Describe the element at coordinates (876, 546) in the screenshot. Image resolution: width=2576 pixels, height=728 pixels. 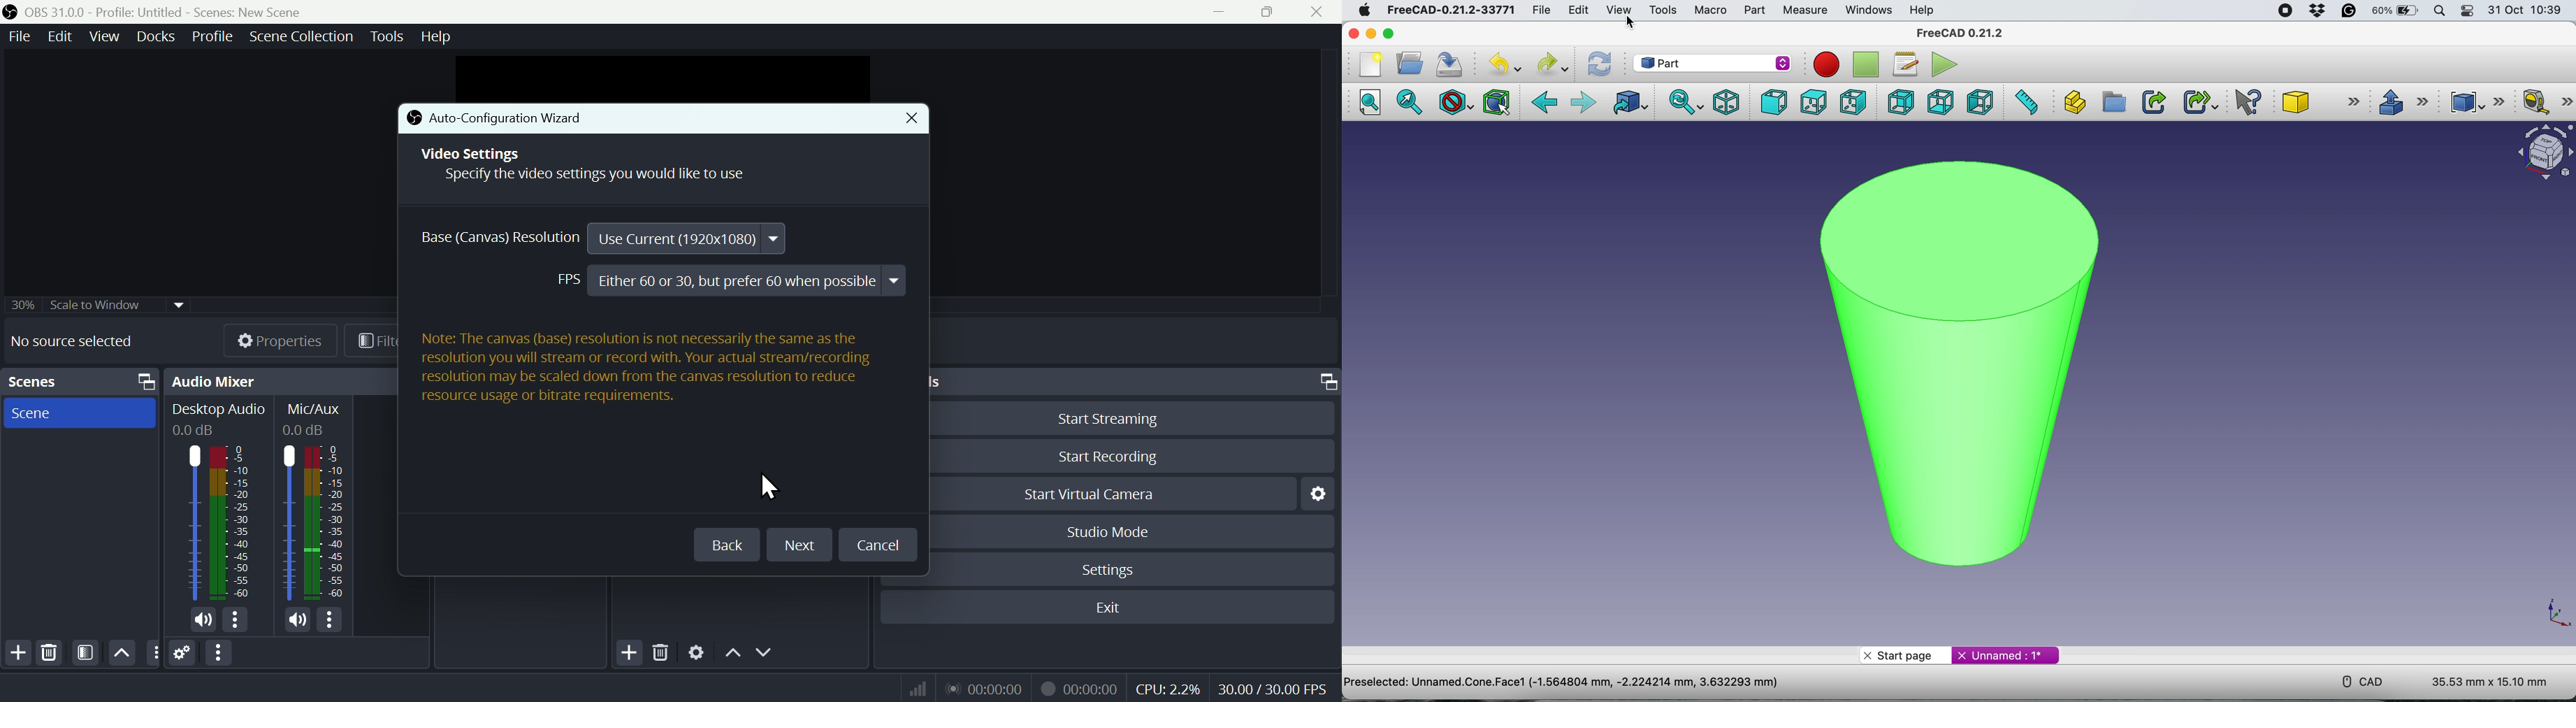
I see `Cancel` at that location.